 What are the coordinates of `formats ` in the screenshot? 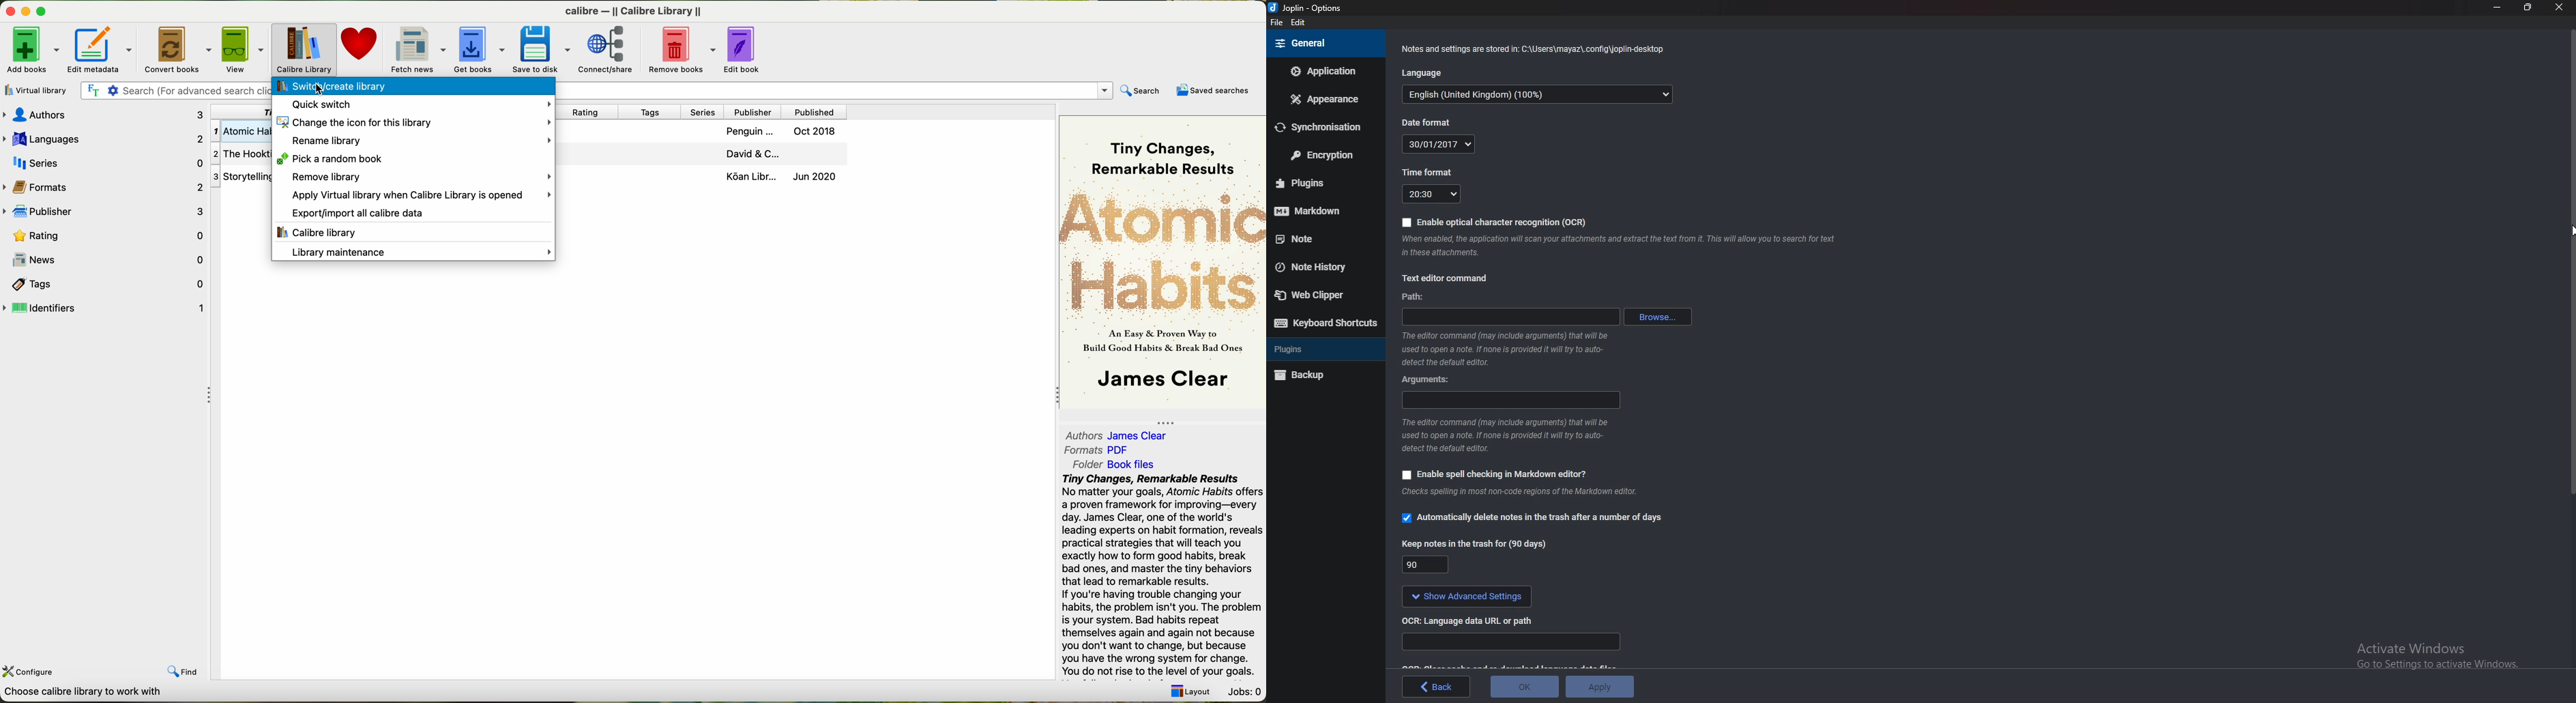 It's located at (1084, 450).